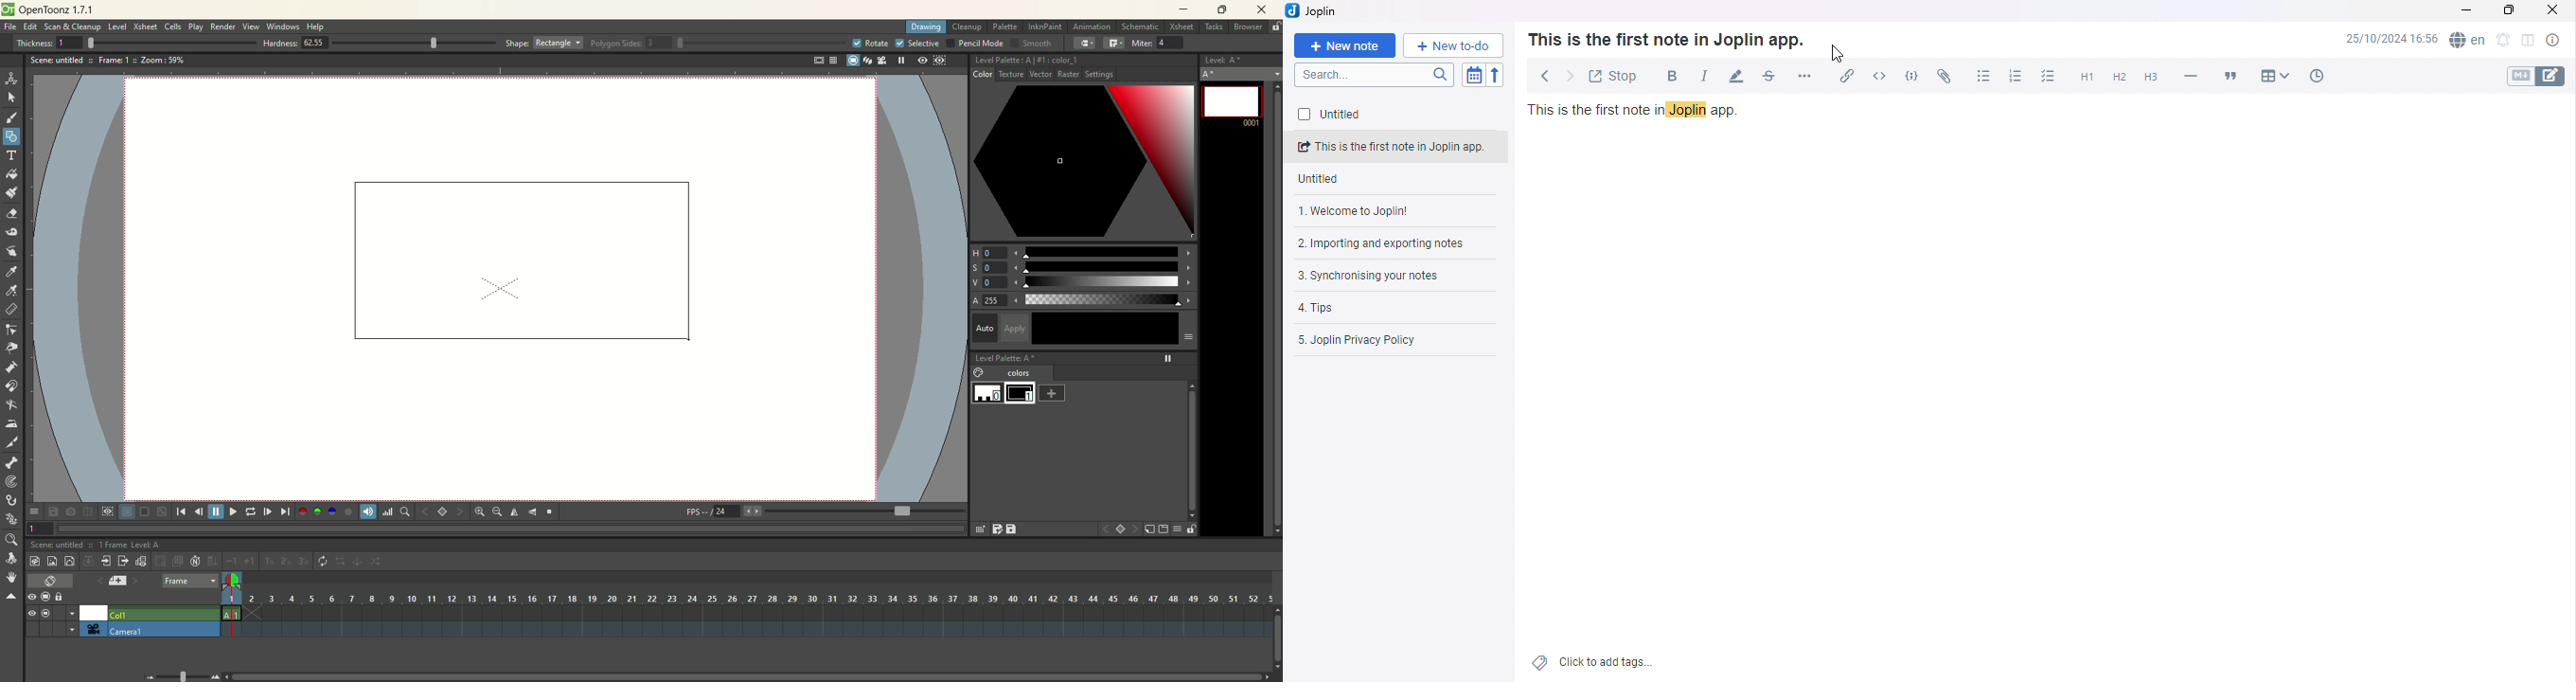  What do you see at coordinates (1496, 76) in the screenshot?
I see `Reverse Sort order` at bounding box center [1496, 76].